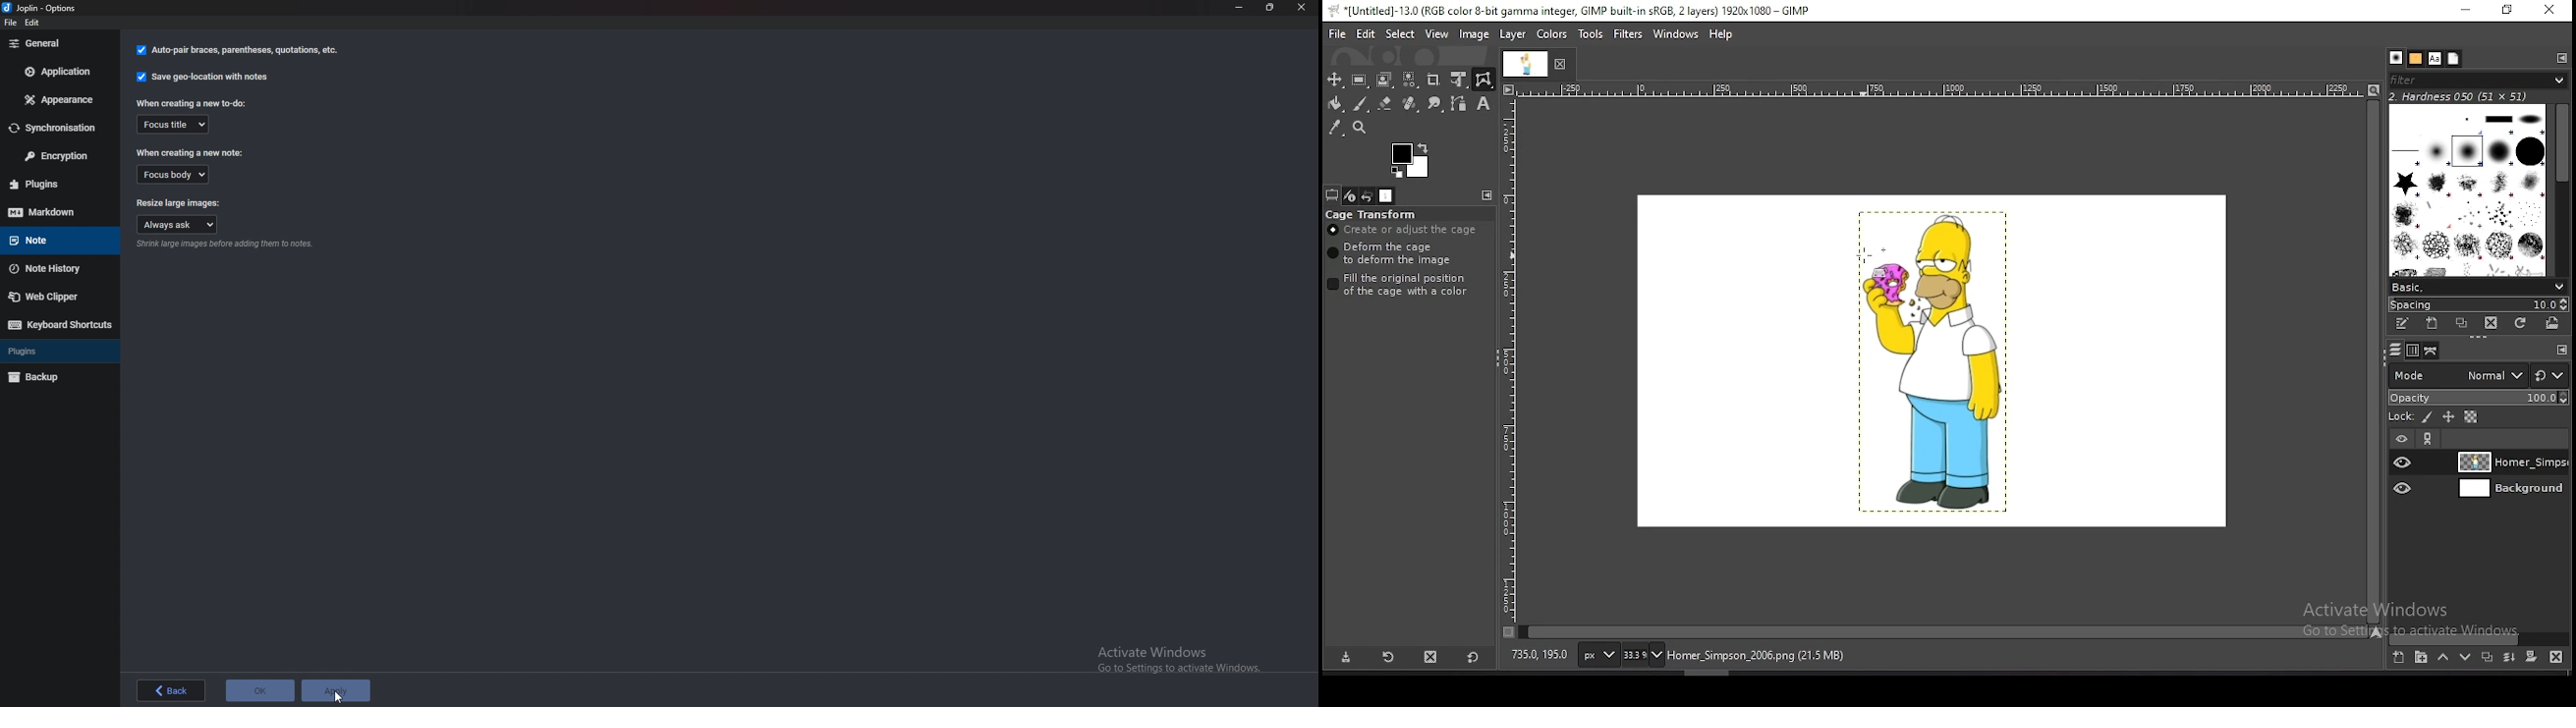  What do you see at coordinates (2552, 322) in the screenshot?
I see `open brush as image` at bounding box center [2552, 322].